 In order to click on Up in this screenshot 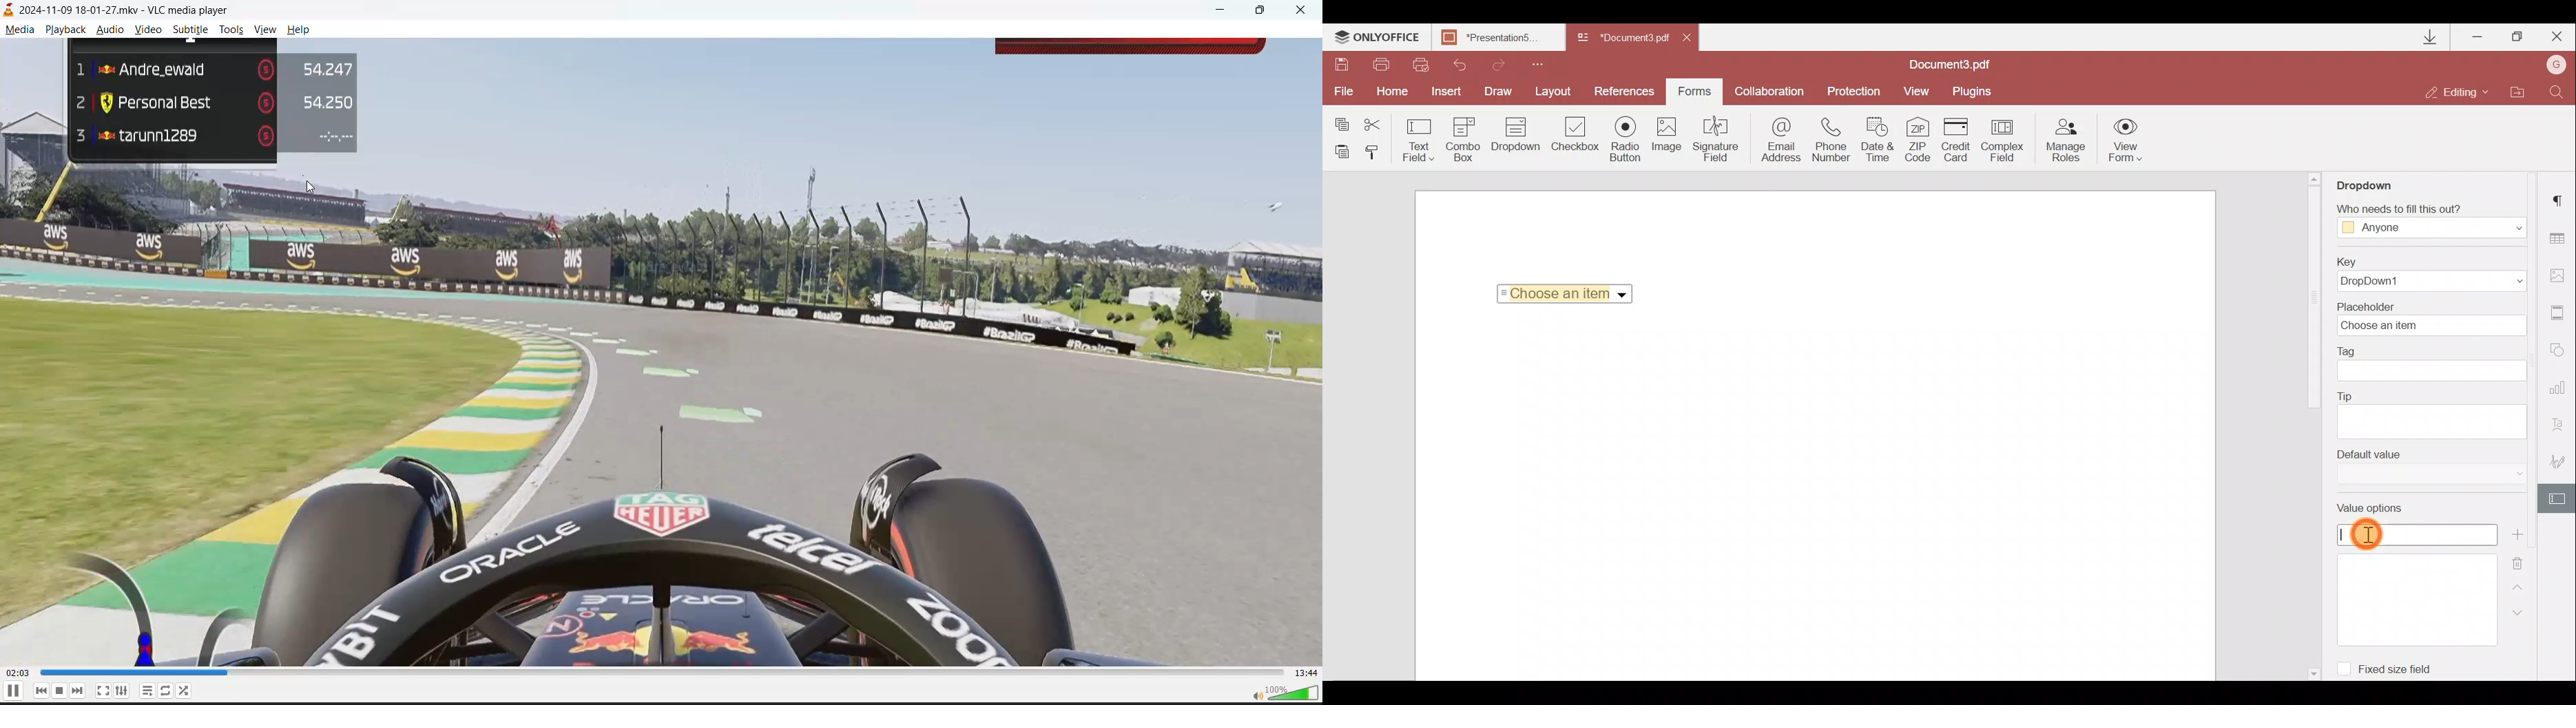, I will do `click(2521, 586)`.